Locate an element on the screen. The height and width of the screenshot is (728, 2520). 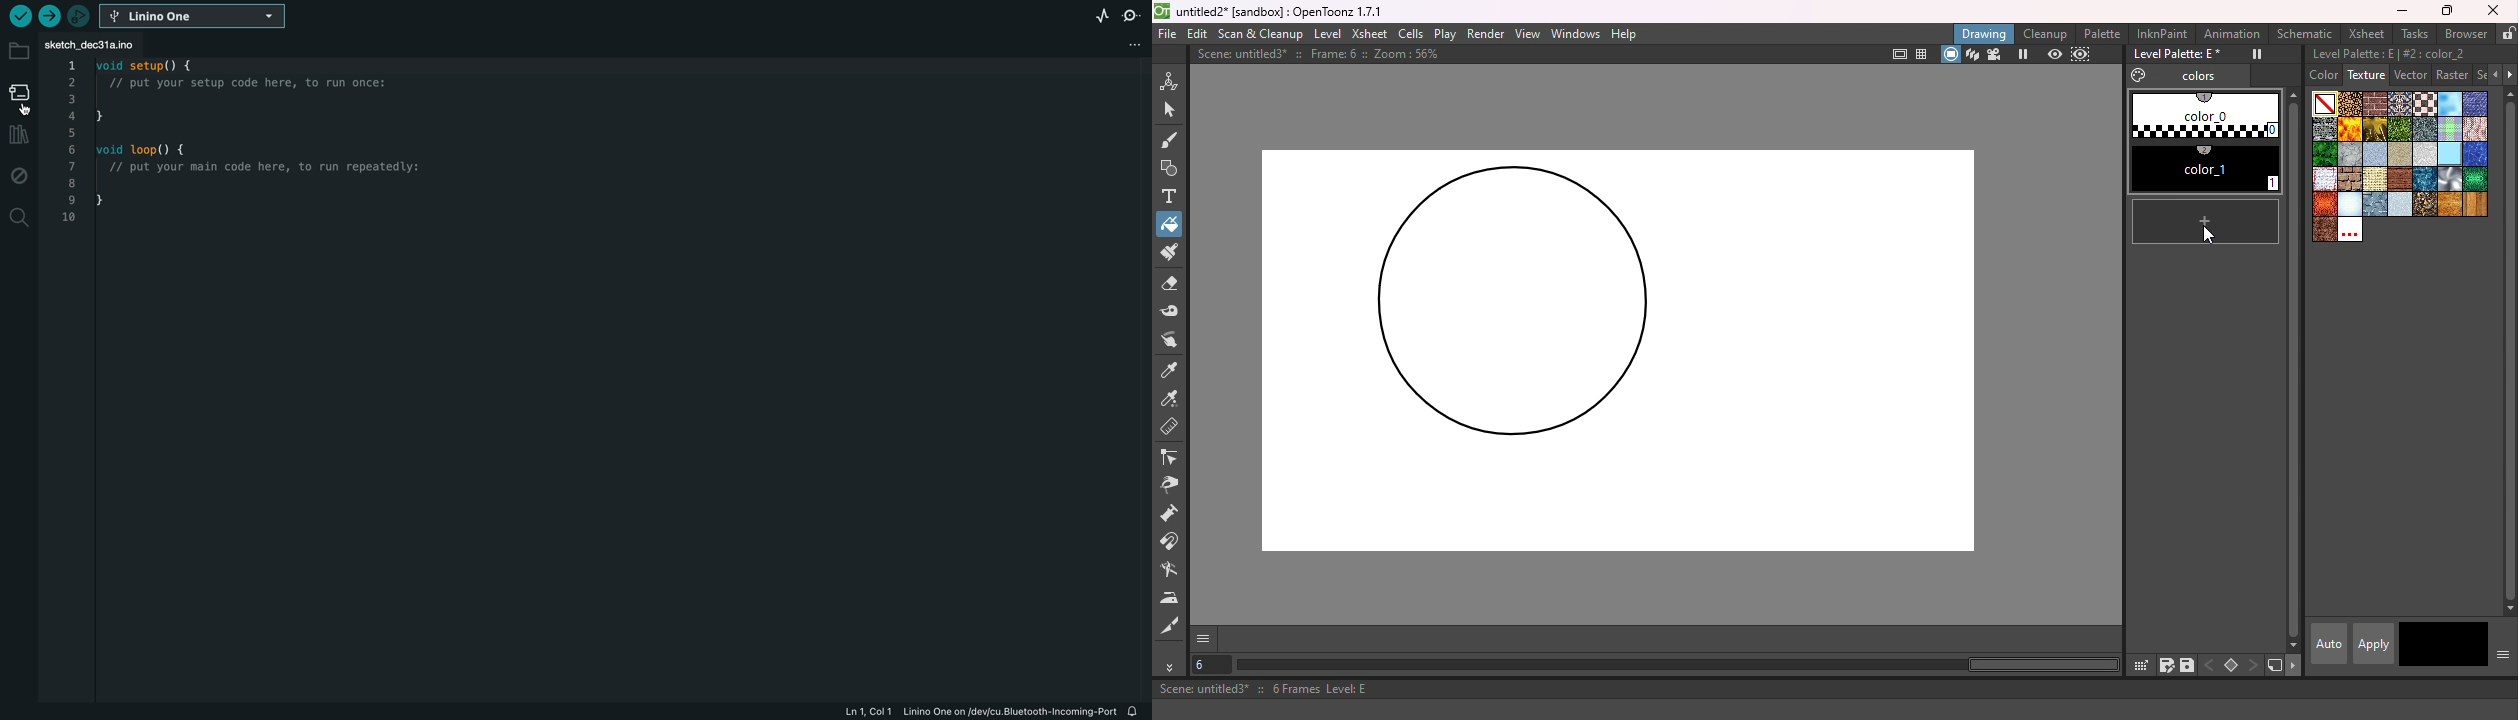
File is located at coordinates (1168, 35).